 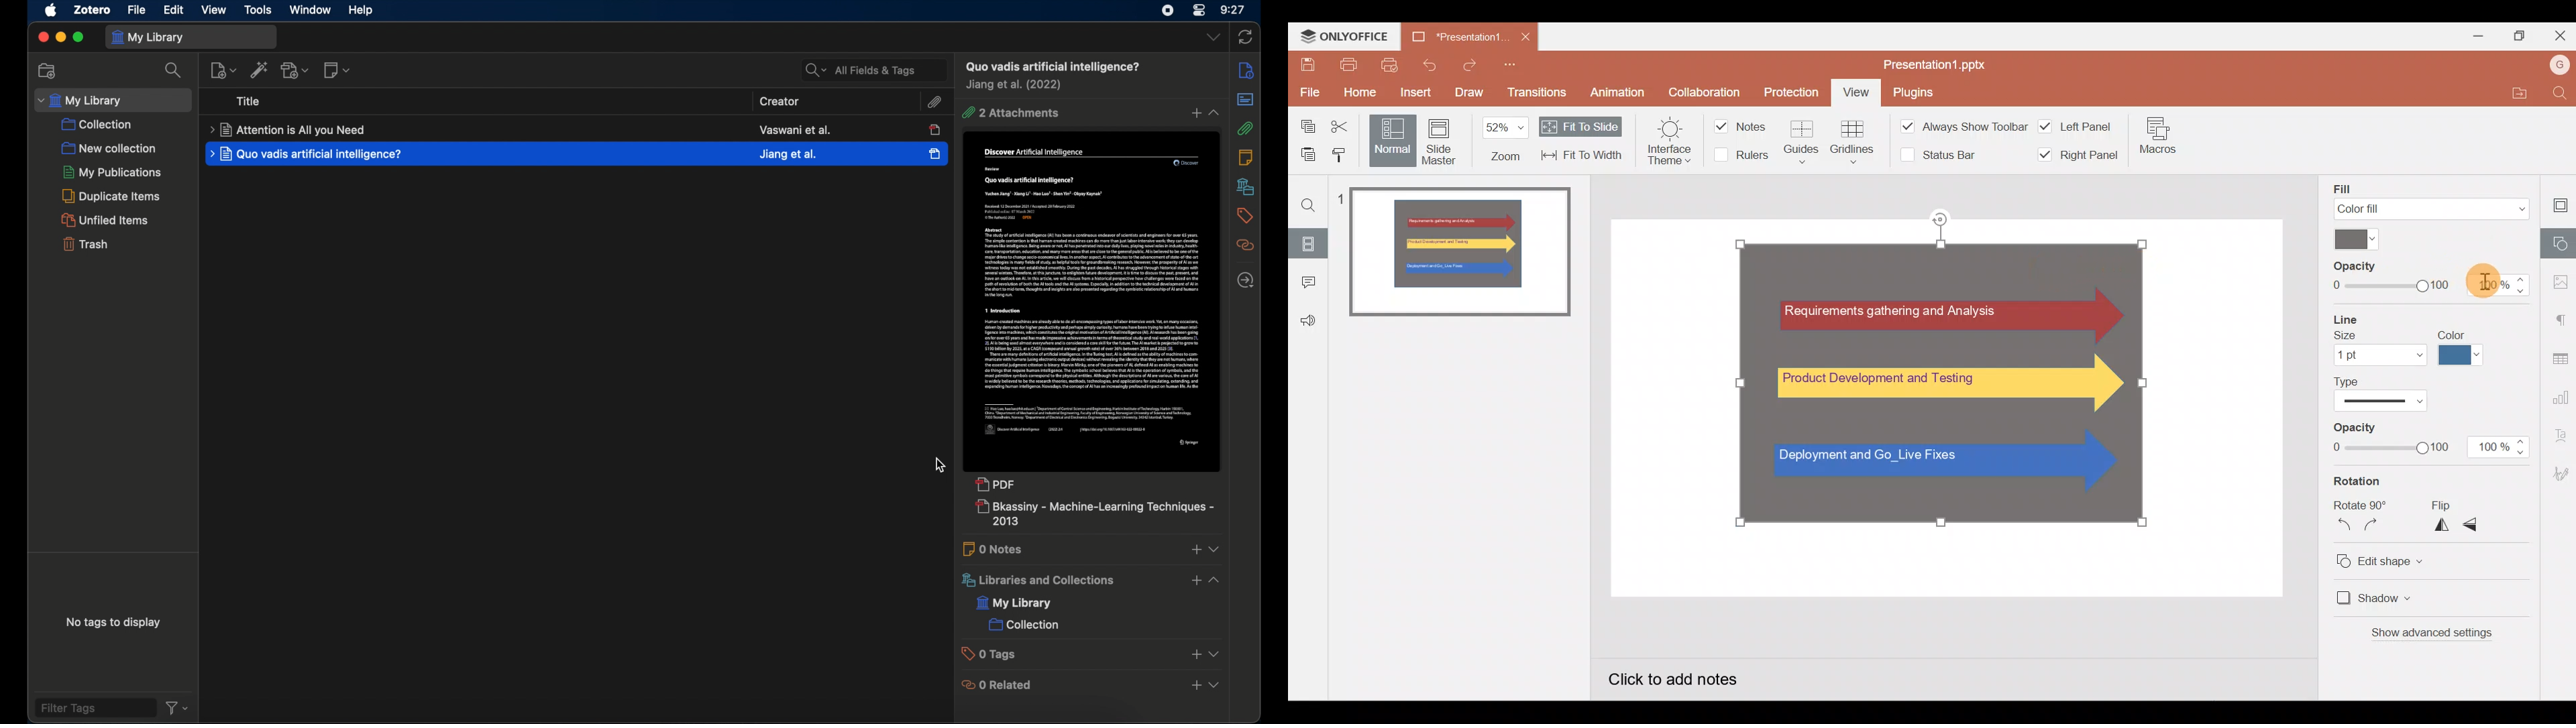 I want to click on new item, so click(x=223, y=69).